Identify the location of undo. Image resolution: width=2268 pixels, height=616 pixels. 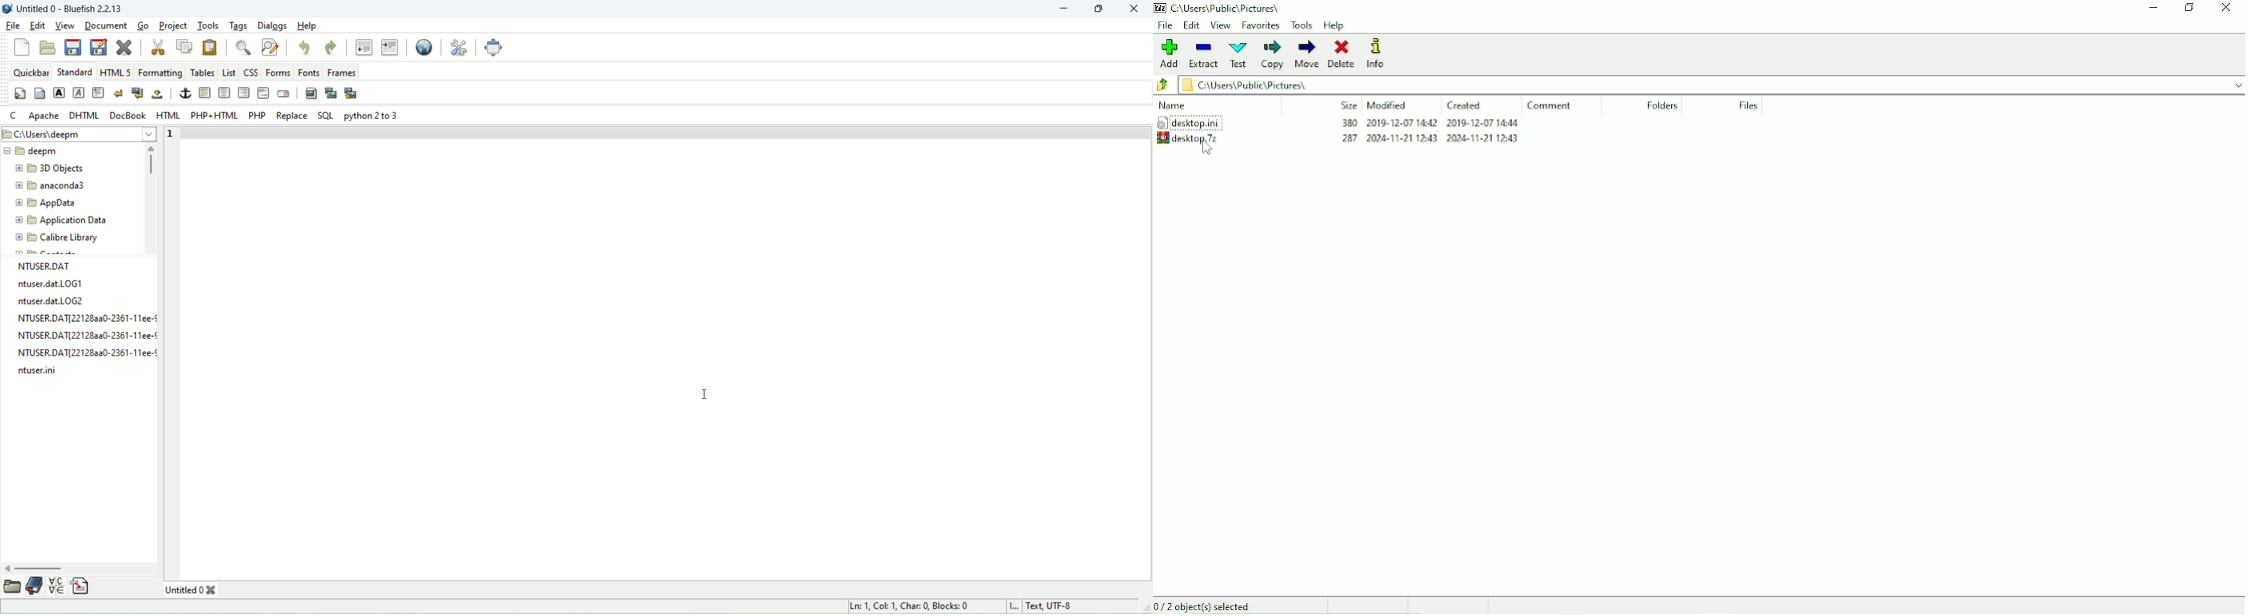
(305, 46).